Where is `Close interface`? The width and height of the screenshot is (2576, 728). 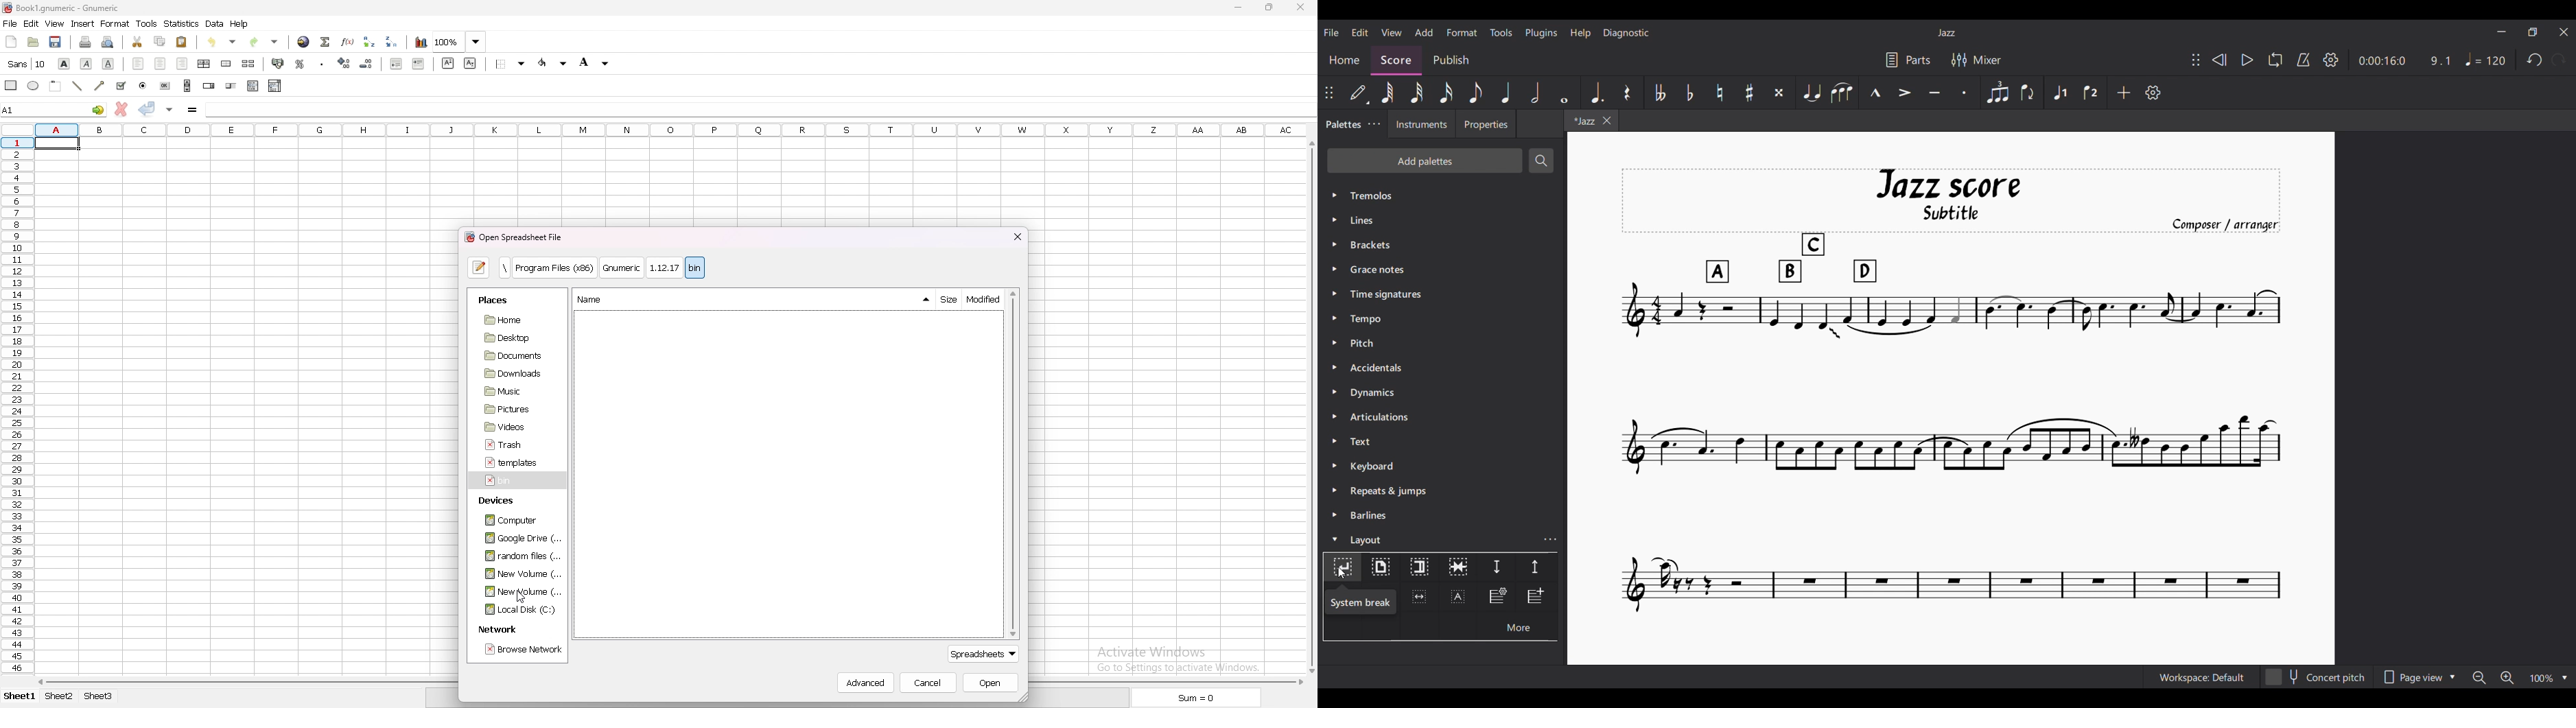 Close interface is located at coordinates (2564, 32).